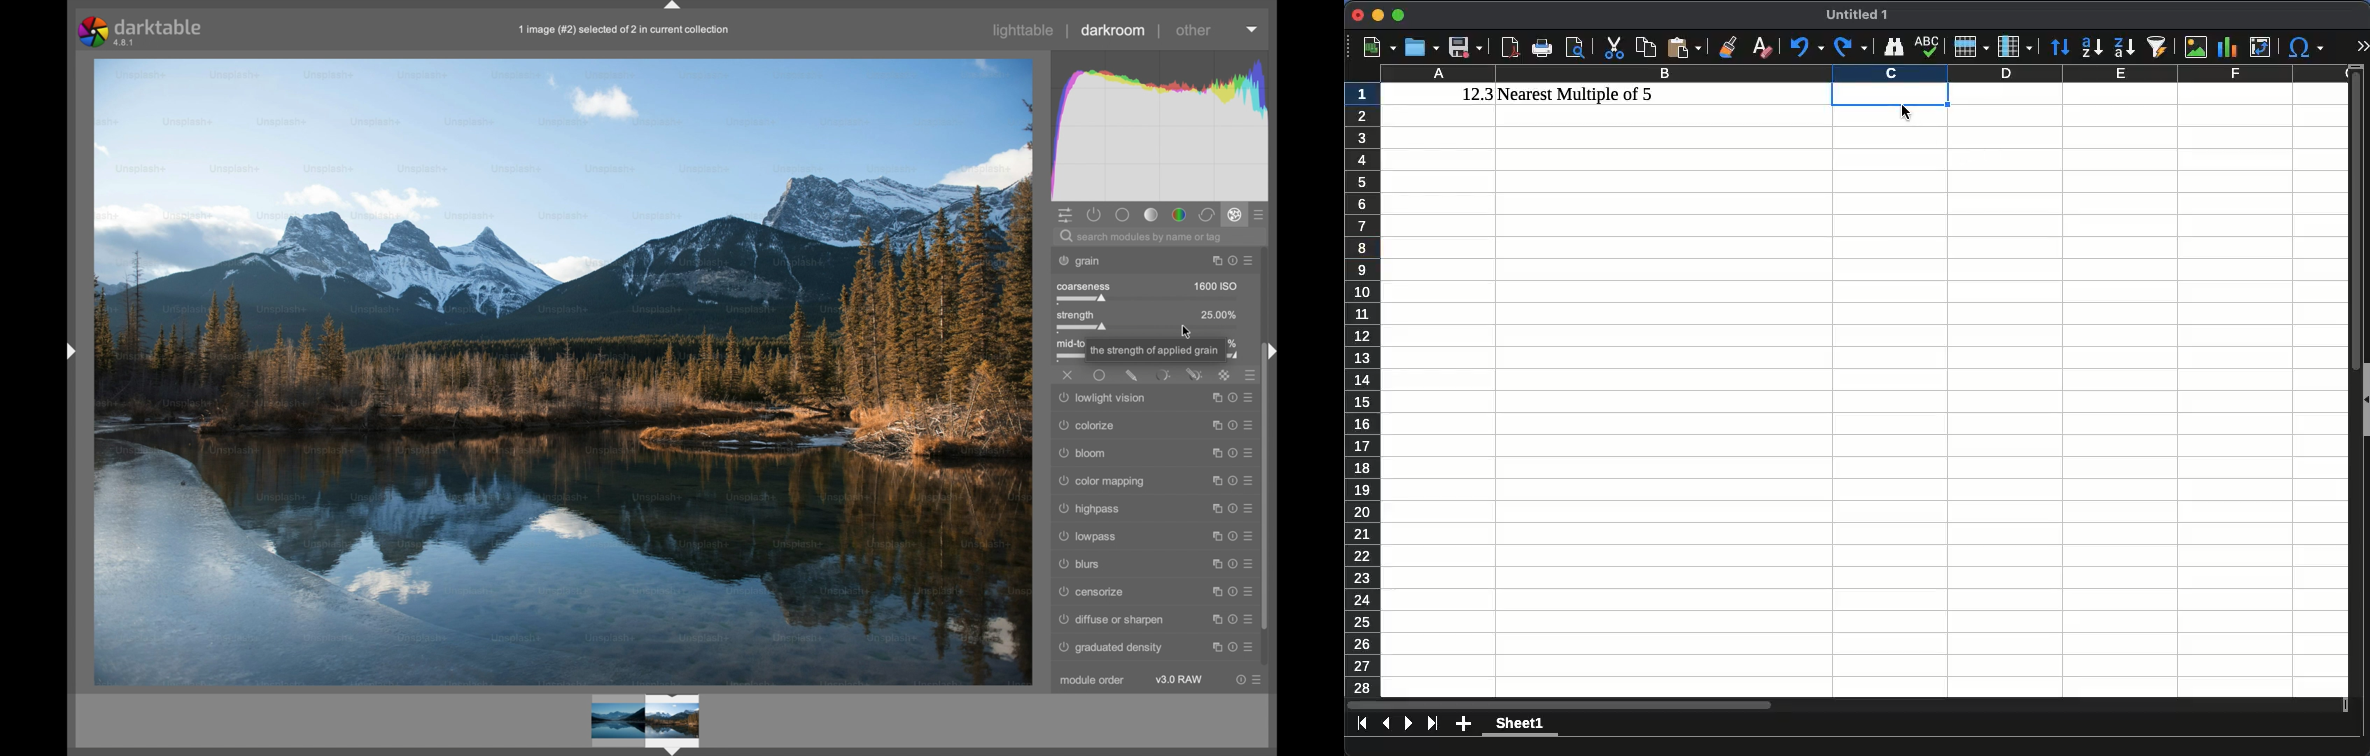 The width and height of the screenshot is (2380, 756). What do you see at coordinates (2226, 47) in the screenshot?
I see `chart` at bounding box center [2226, 47].